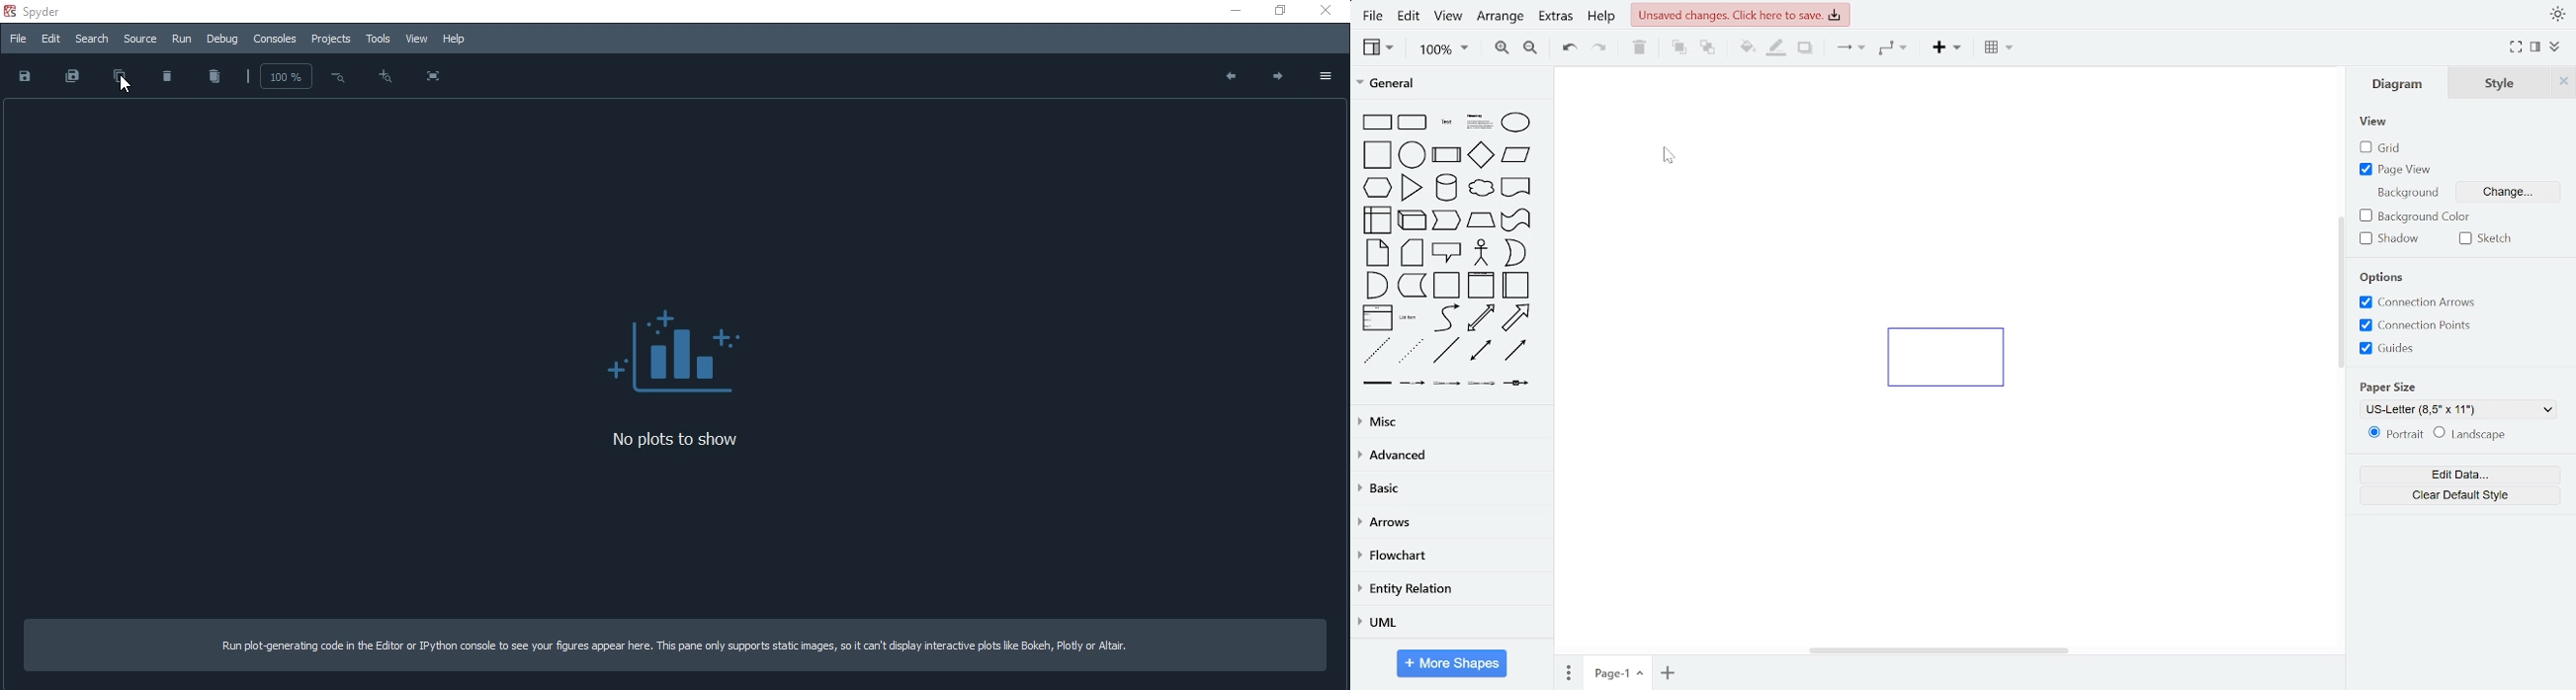  I want to click on shadow, so click(1805, 50).